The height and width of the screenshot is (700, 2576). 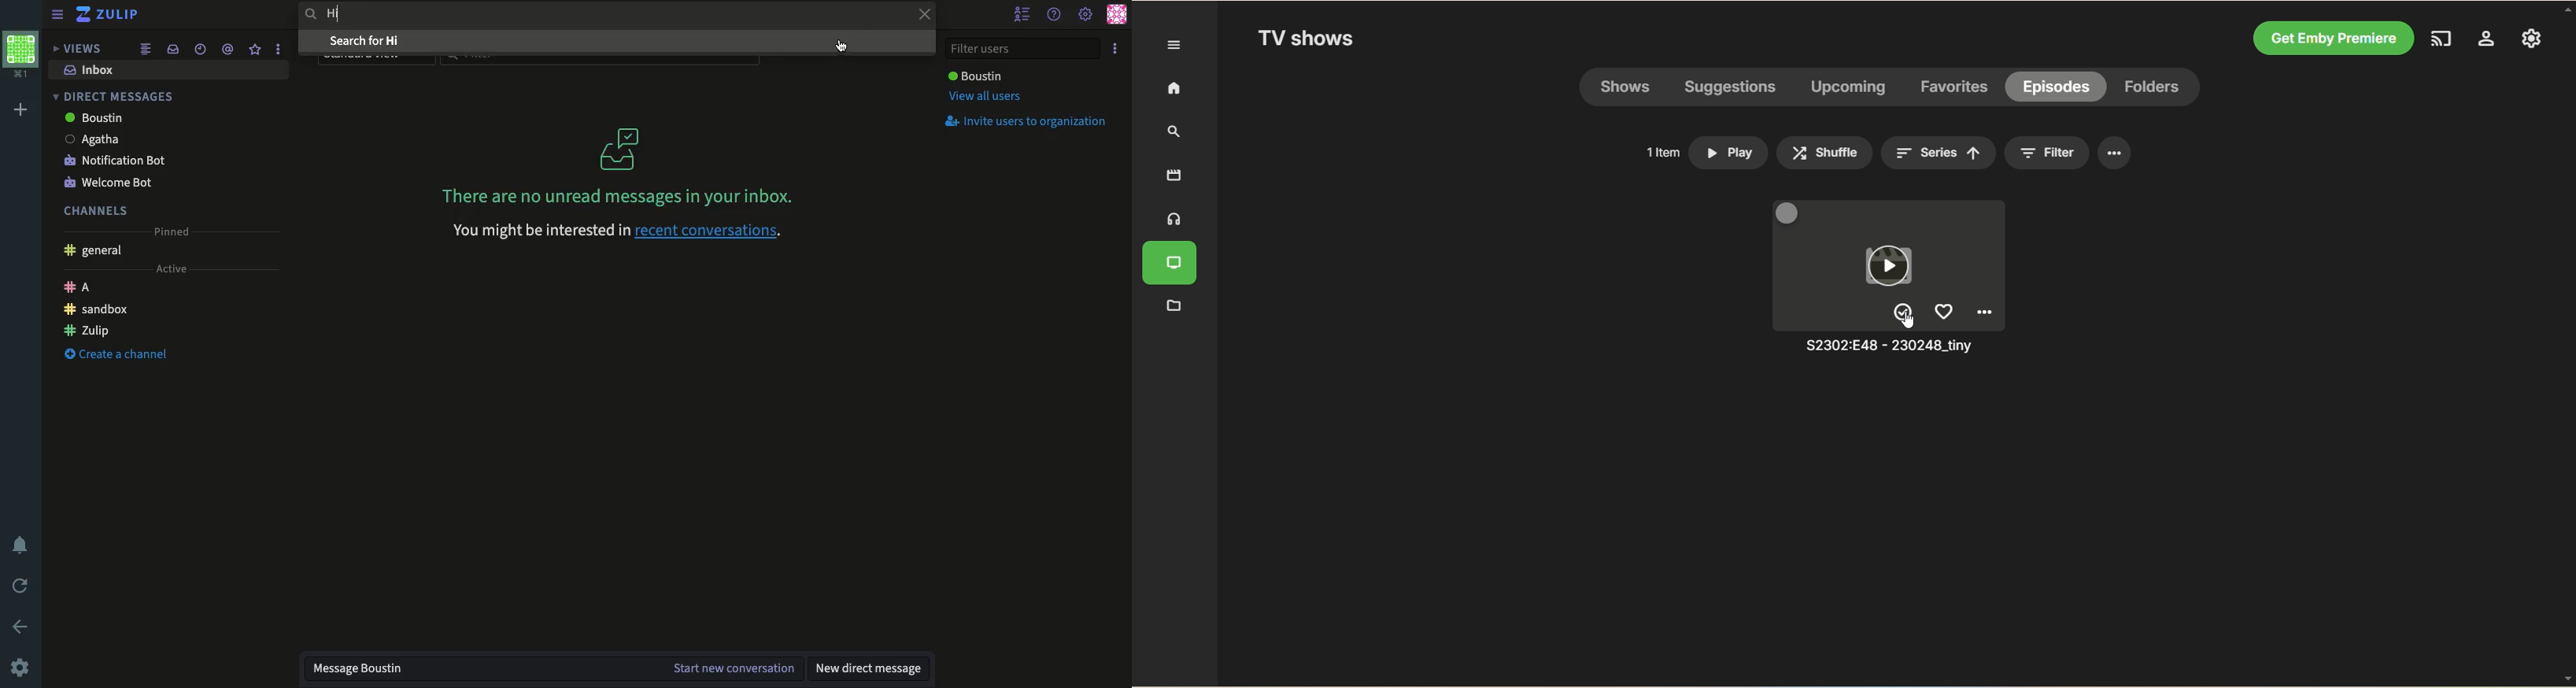 I want to click on start new conversation, so click(x=735, y=671).